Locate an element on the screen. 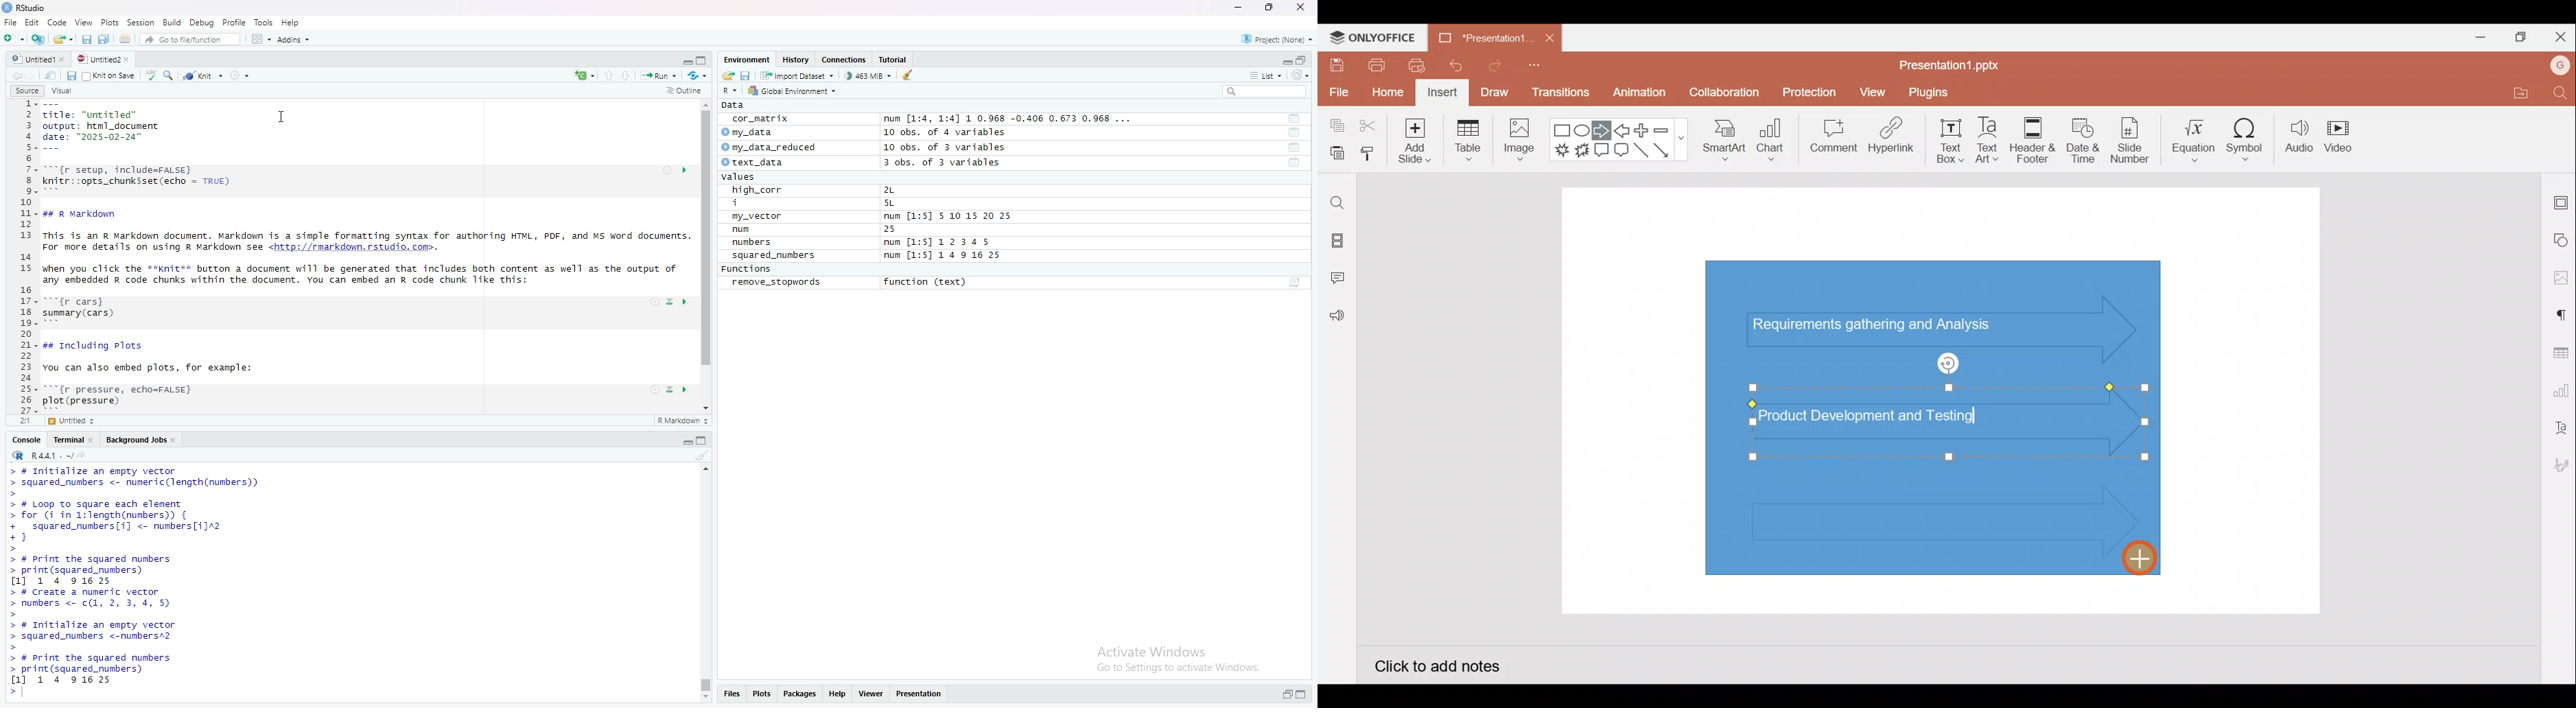 The image size is (2576, 728). Text Art is located at coordinates (1993, 137).